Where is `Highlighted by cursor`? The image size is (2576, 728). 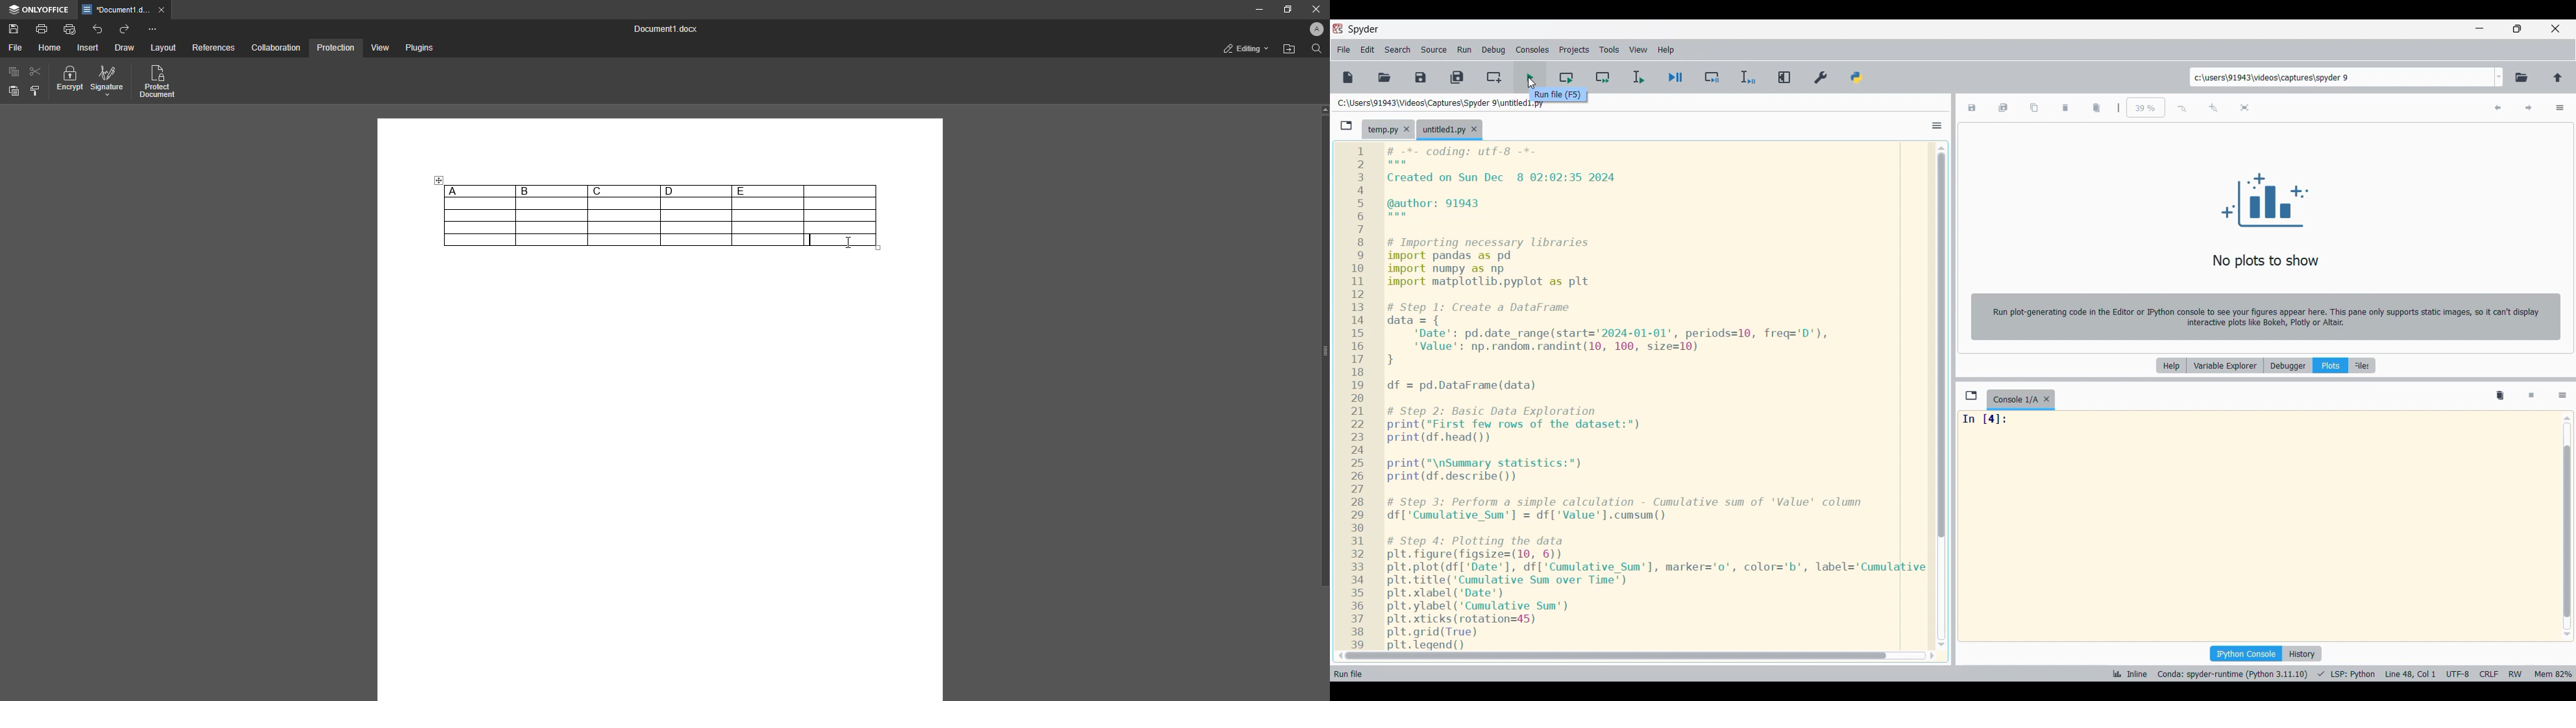
Highlighted by cursor is located at coordinates (1530, 74).